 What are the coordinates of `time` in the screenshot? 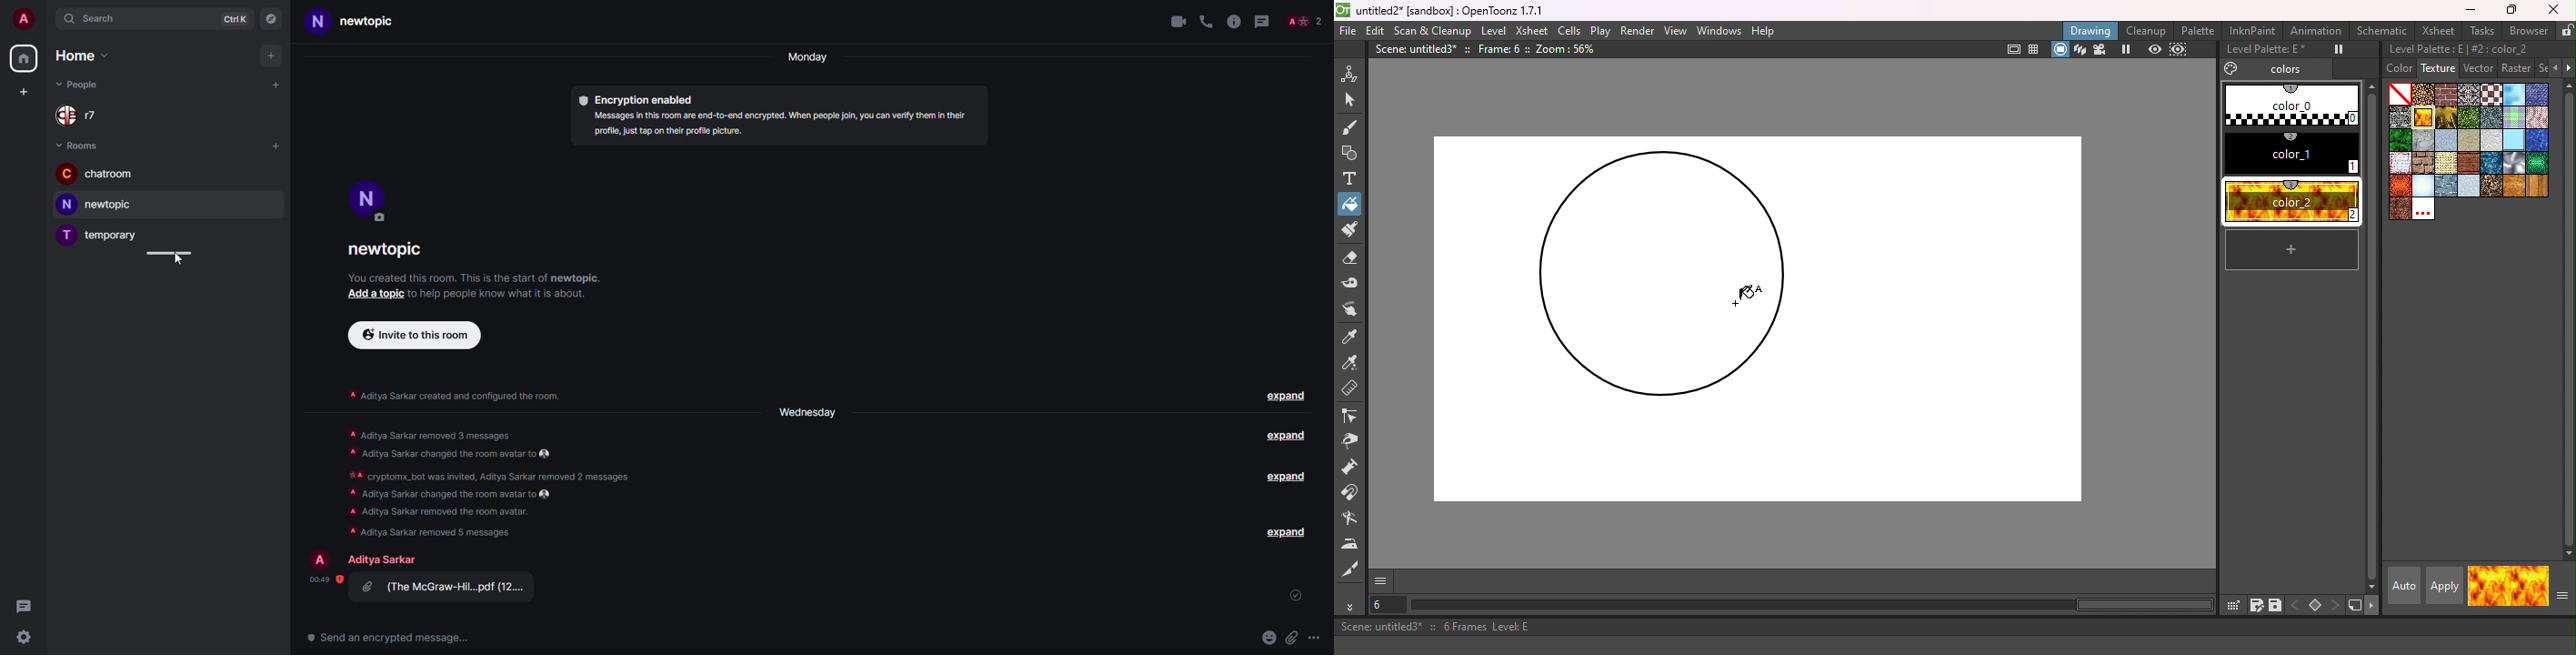 It's located at (321, 580).